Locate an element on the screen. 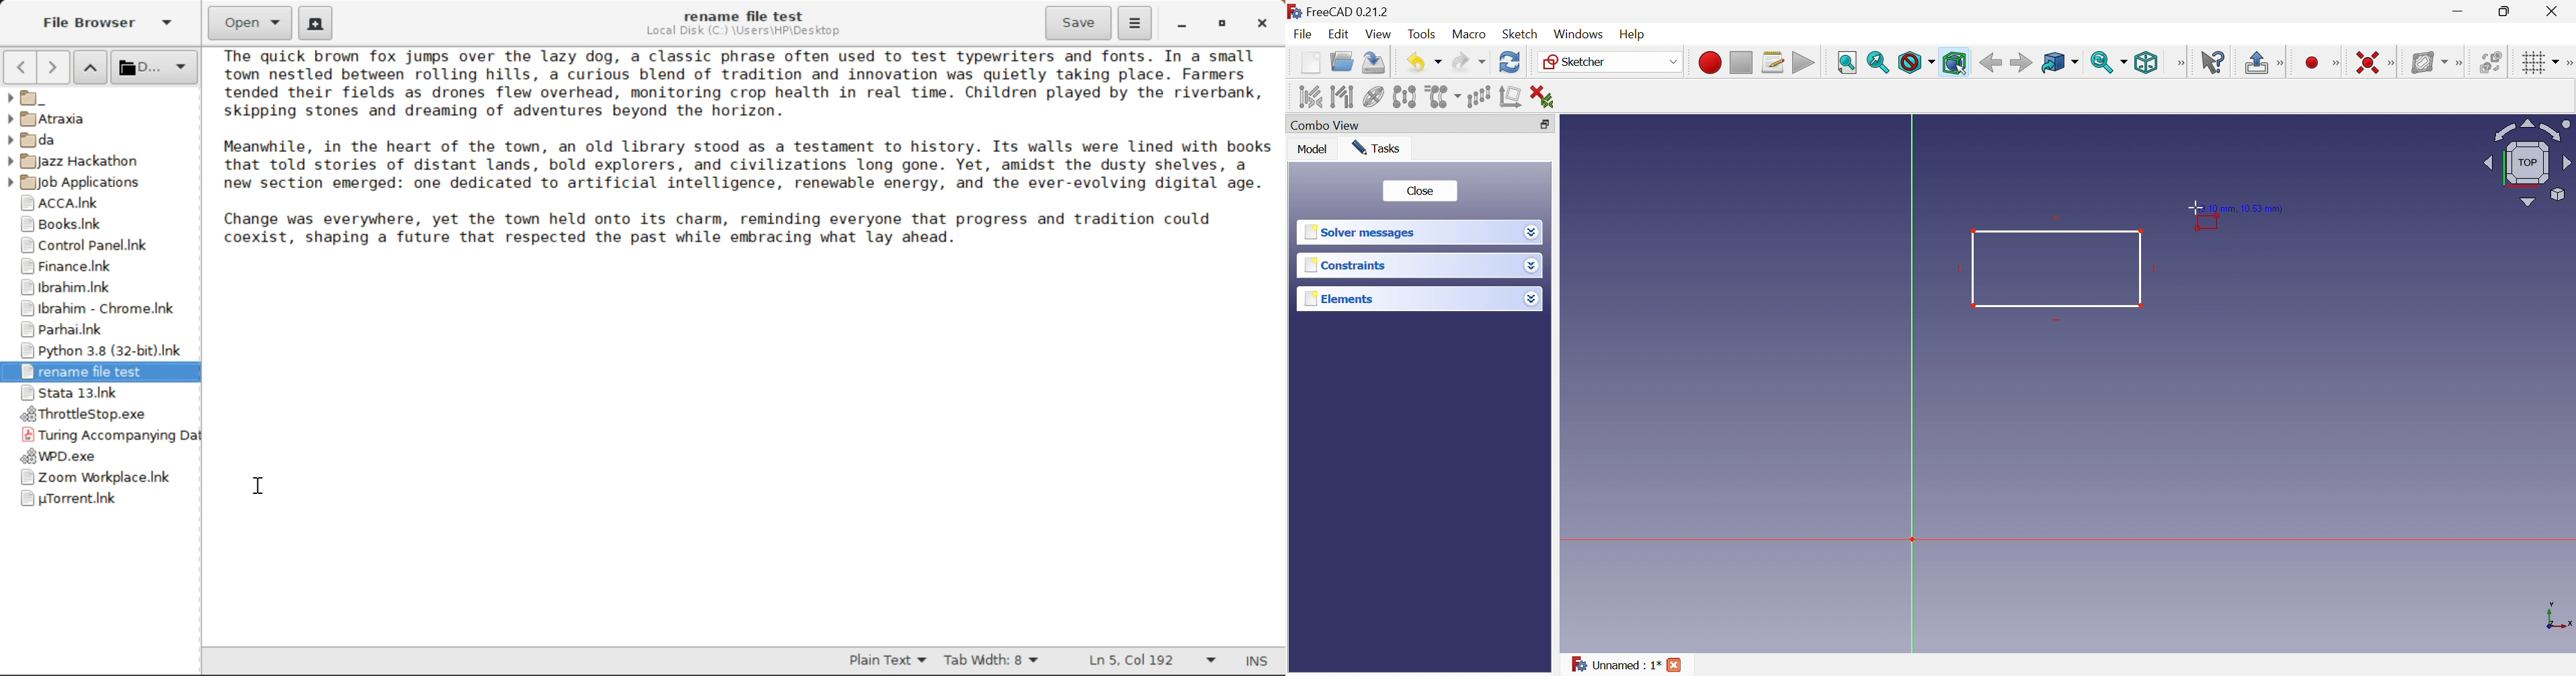 The image size is (2576, 700). Tasks is located at coordinates (1376, 146).